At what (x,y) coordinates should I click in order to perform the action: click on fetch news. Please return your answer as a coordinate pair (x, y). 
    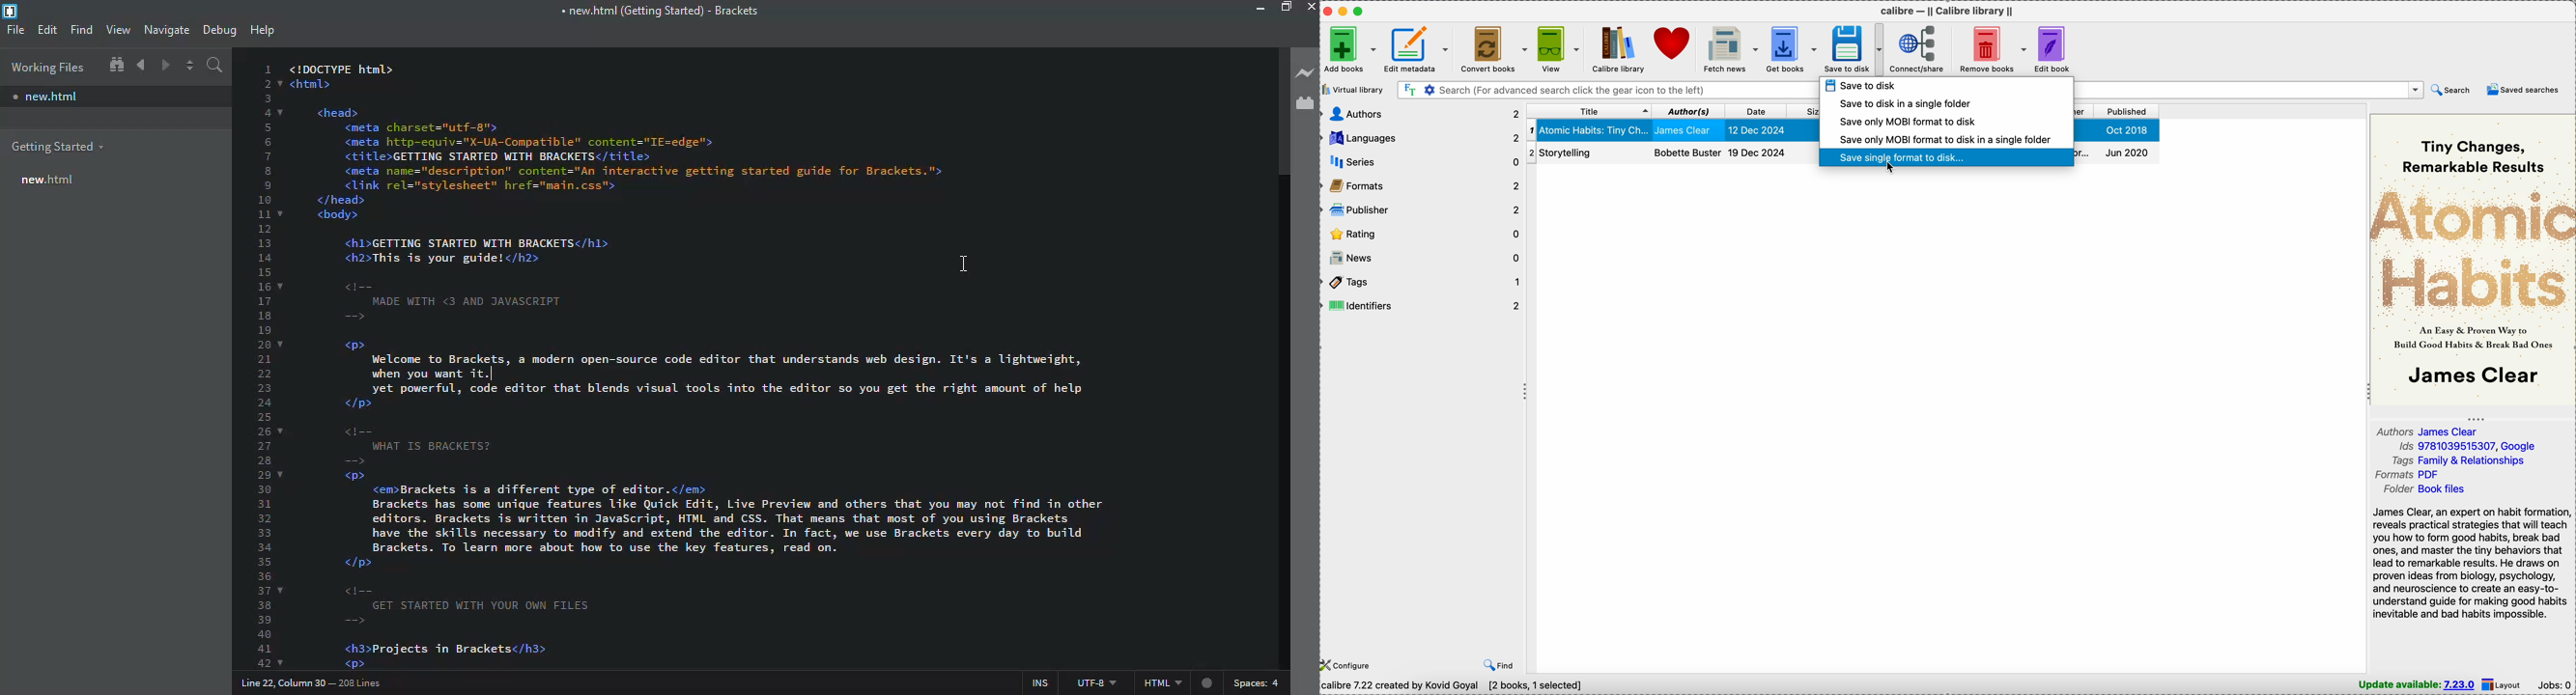
    Looking at the image, I should click on (1729, 48).